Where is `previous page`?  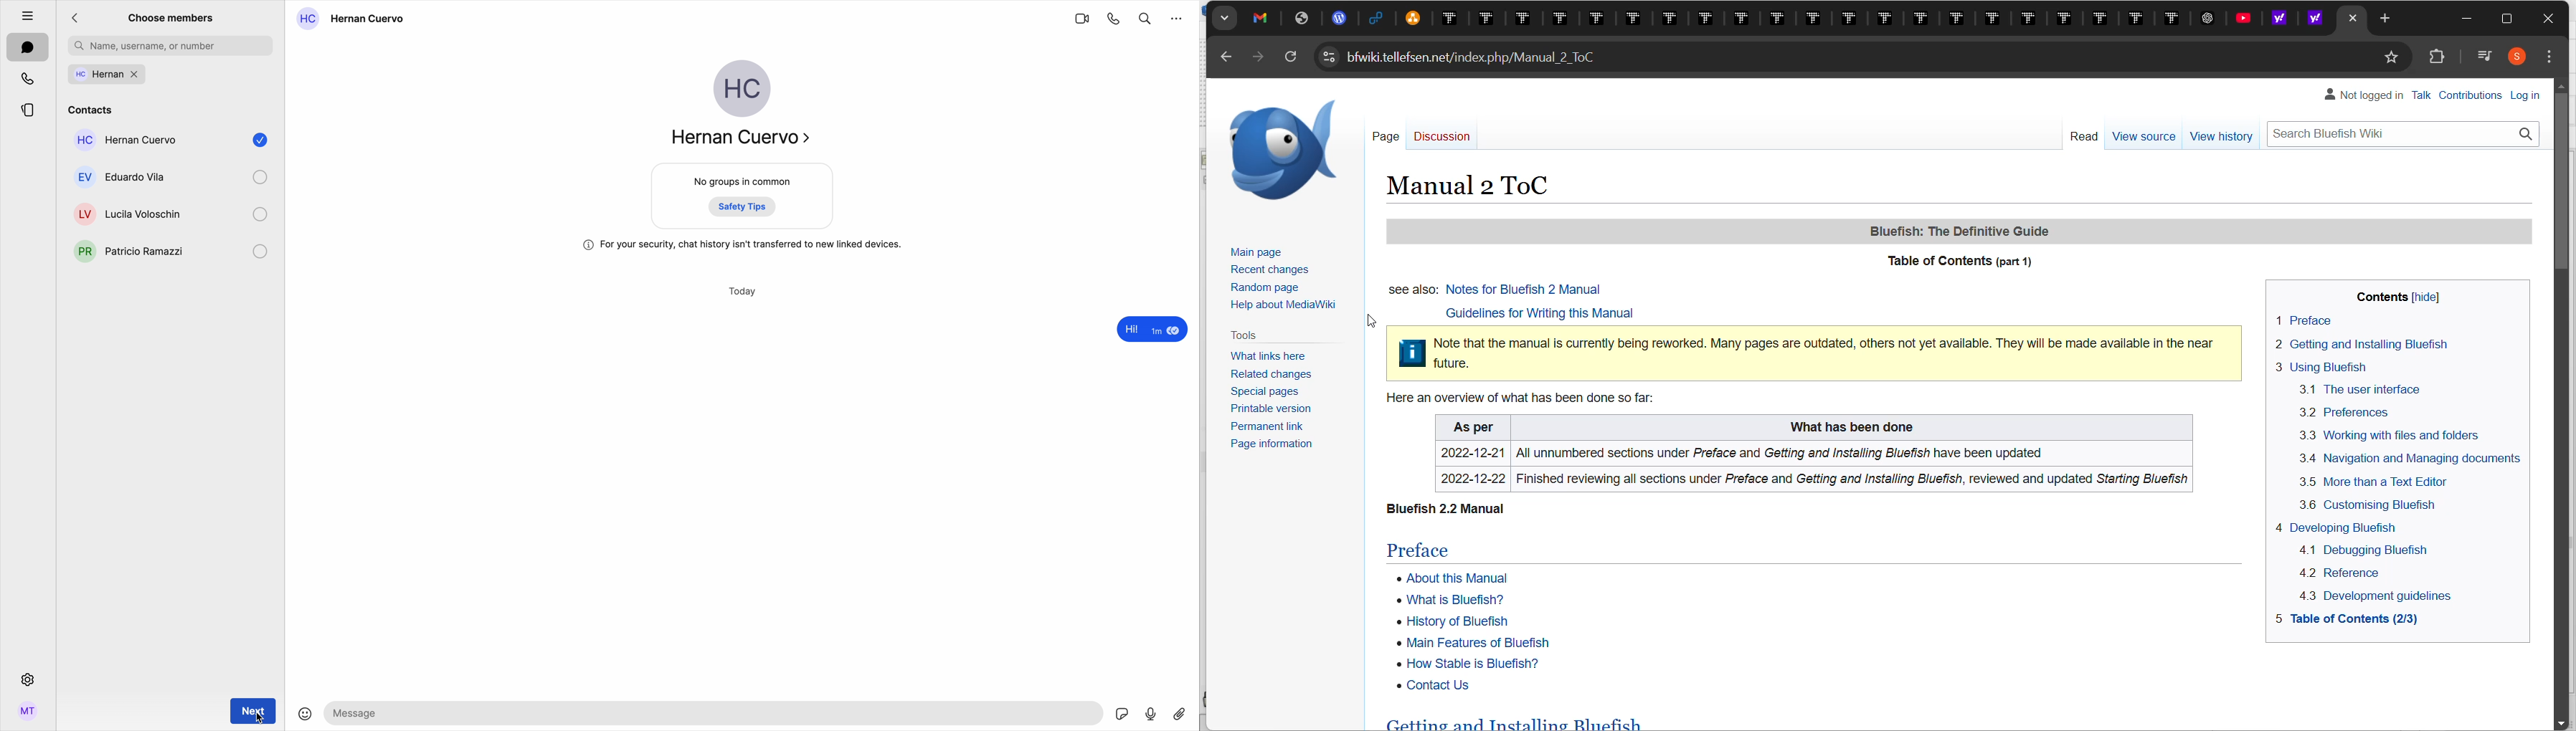
previous page is located at coordinates (1228, 60).